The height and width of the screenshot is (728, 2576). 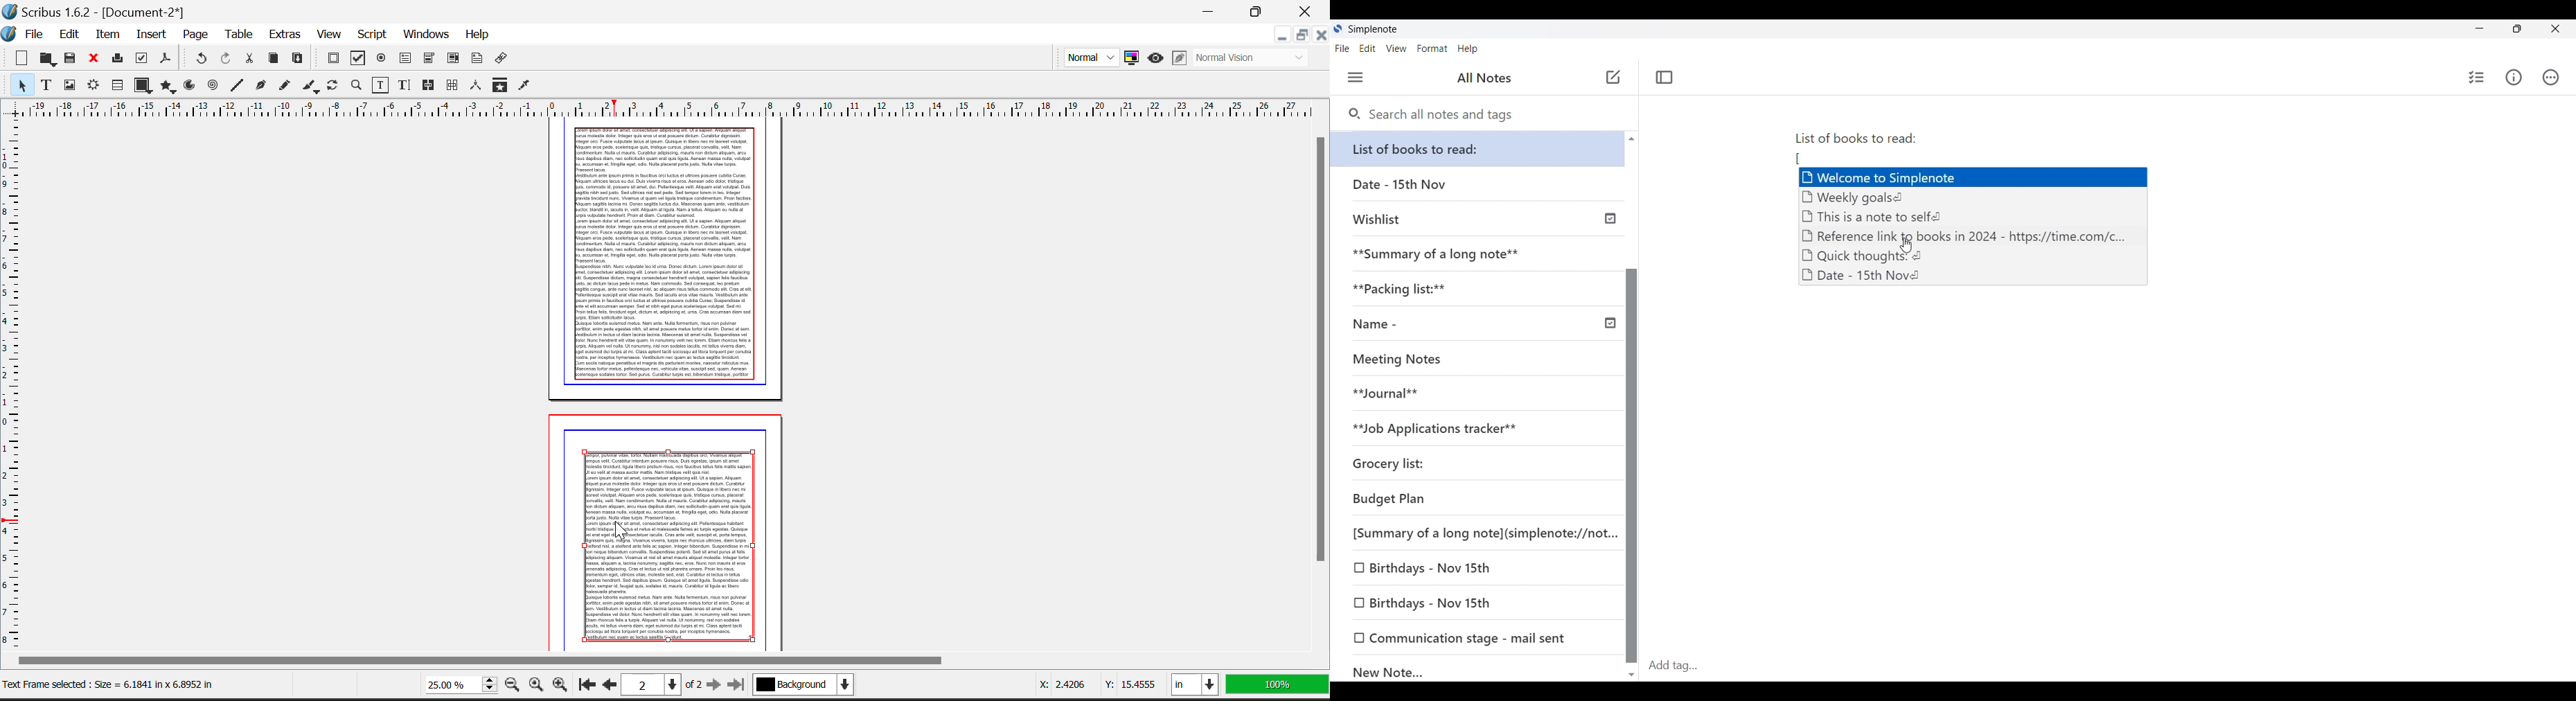 What do you see at coordinates (38, 35) in the screenshot?
I see `File` at bounding box center [38, 35].